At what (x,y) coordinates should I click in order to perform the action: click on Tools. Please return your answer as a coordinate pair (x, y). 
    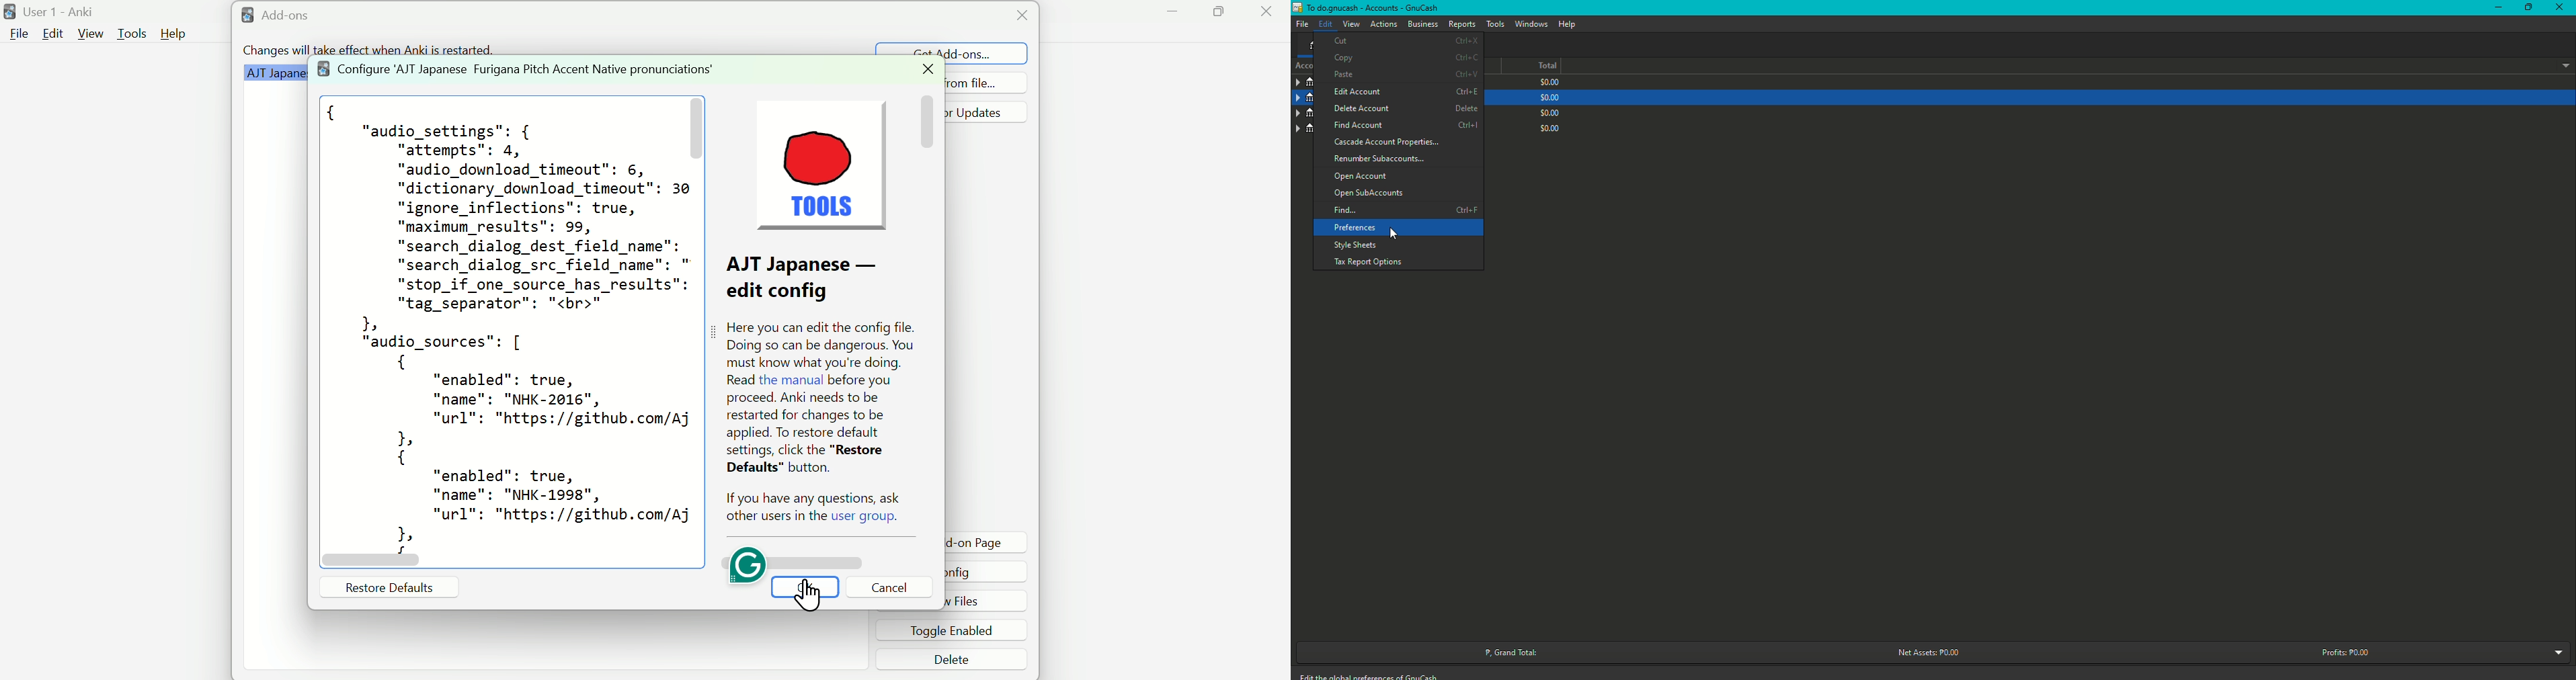
    Looking at the image, I should click on (821, 311).